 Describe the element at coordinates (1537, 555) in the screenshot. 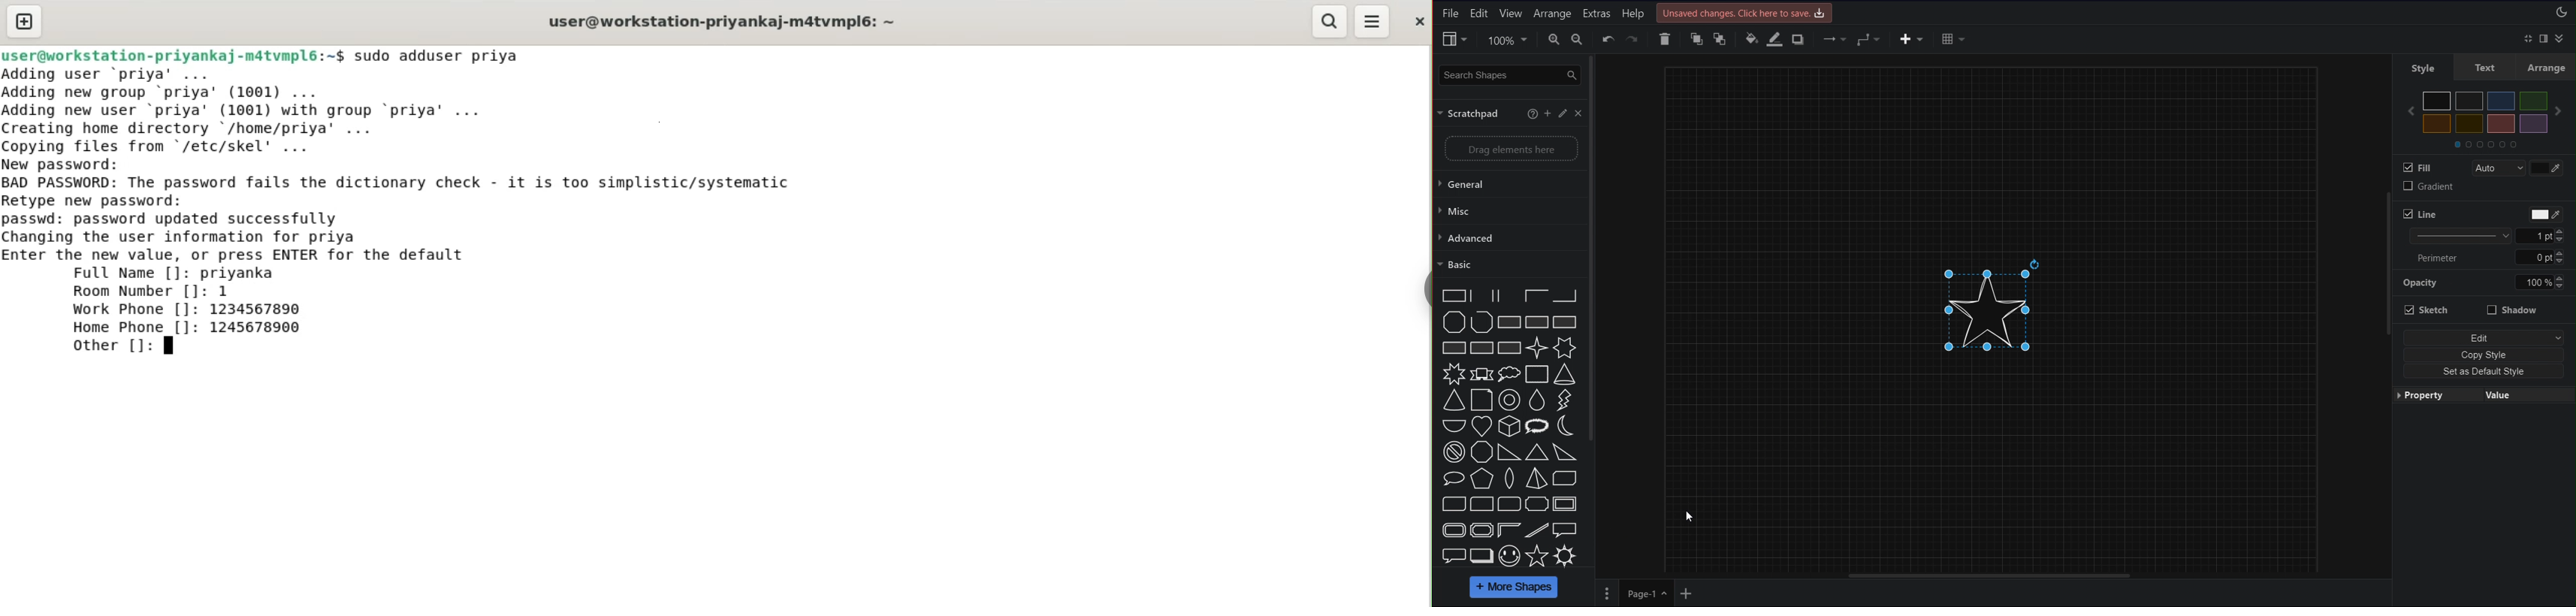

I see `star` at that location.